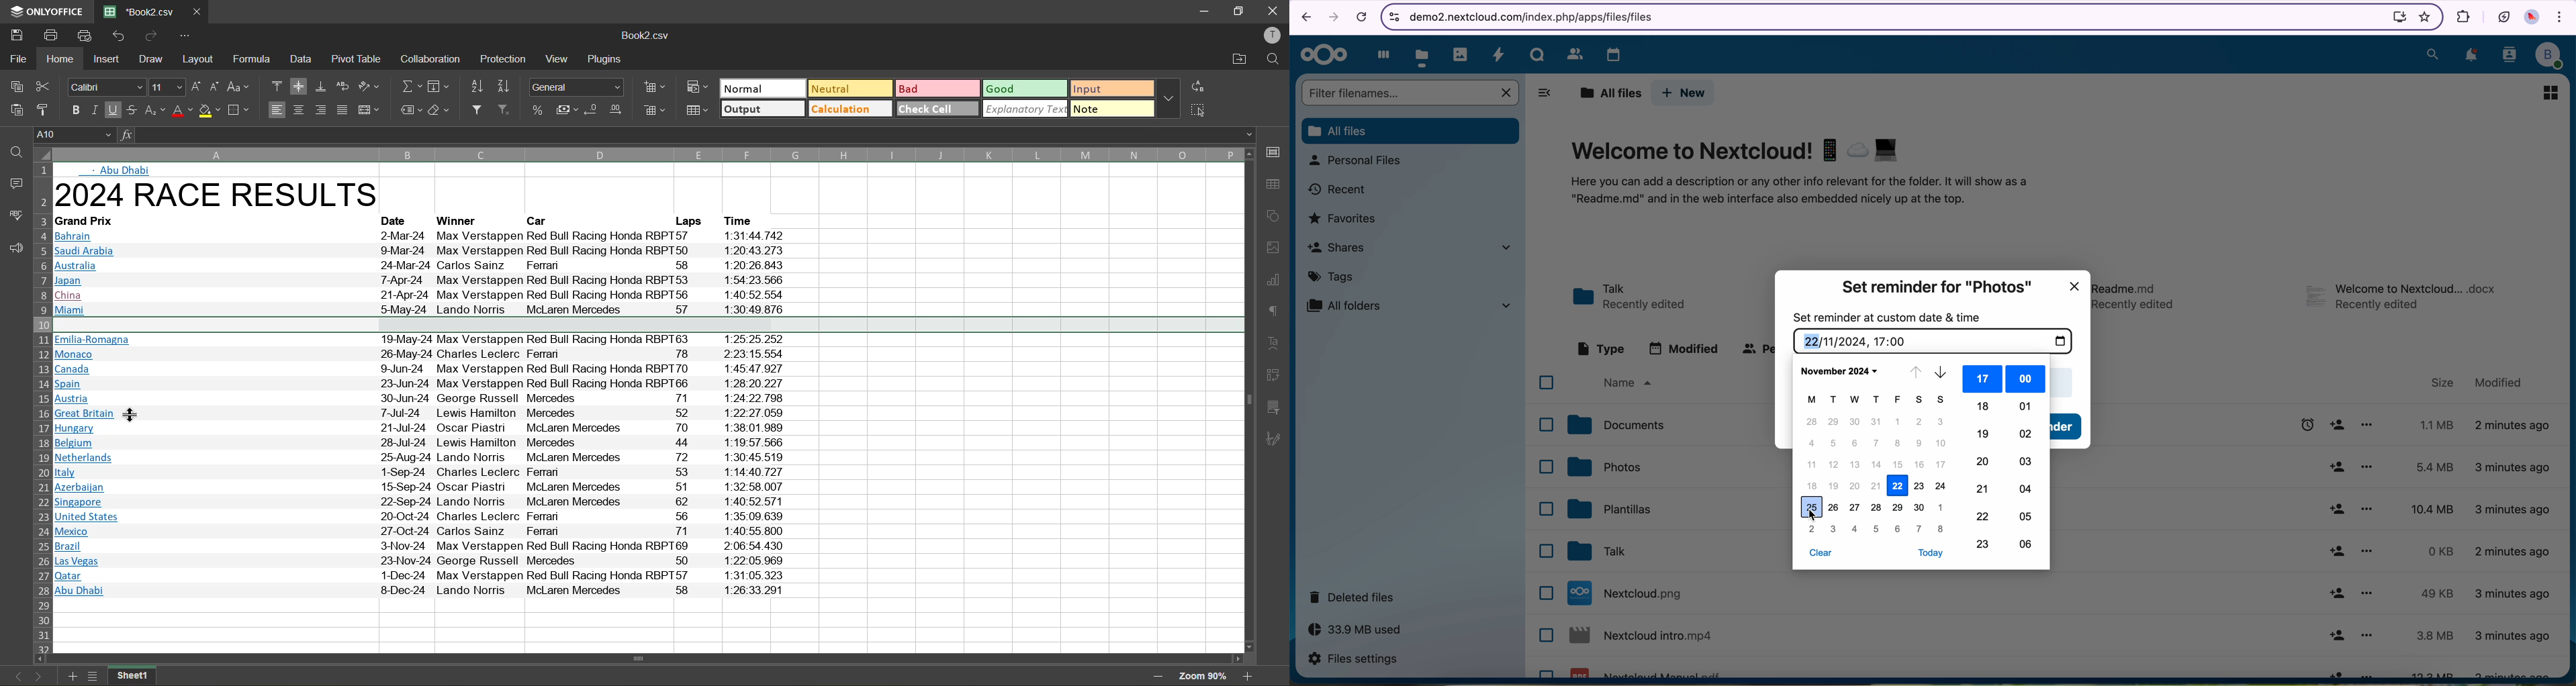 Image resolution: width=2576 pixels, height=700 pixels. Describe the element at coordinates (1277, 248) in the screenshot. I see `image` at that location.